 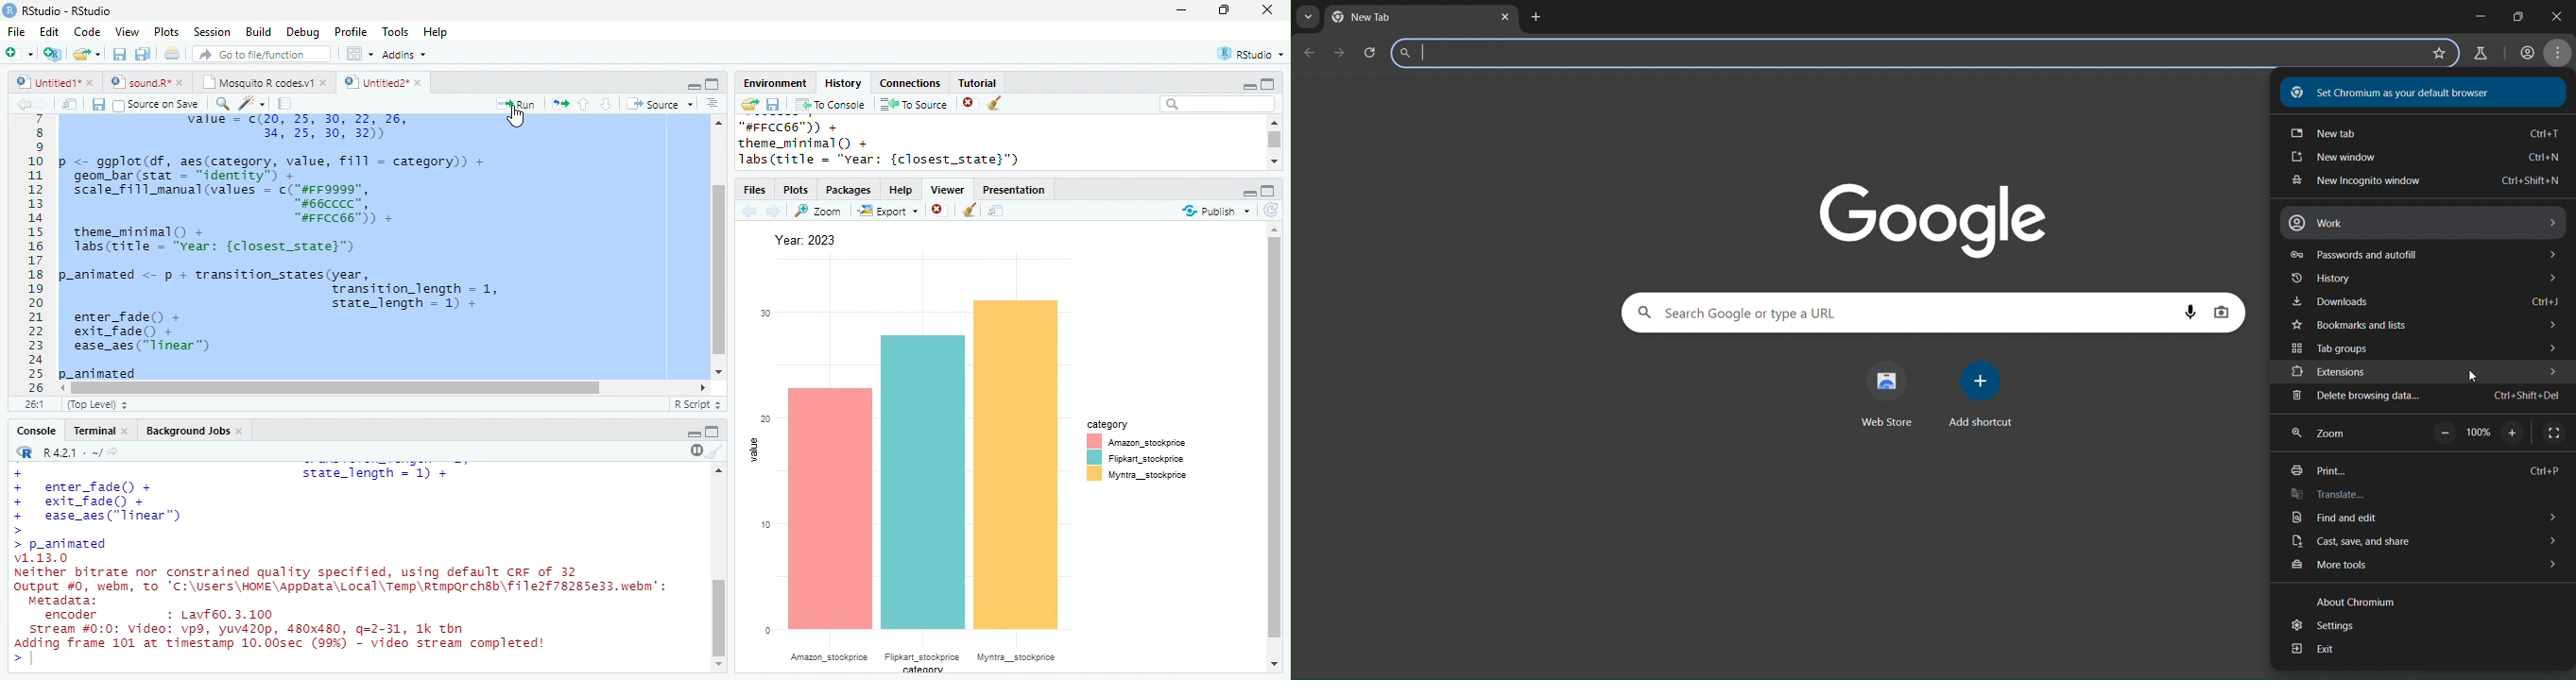 I want to click on scroll bar, so click(x=719, y=618).